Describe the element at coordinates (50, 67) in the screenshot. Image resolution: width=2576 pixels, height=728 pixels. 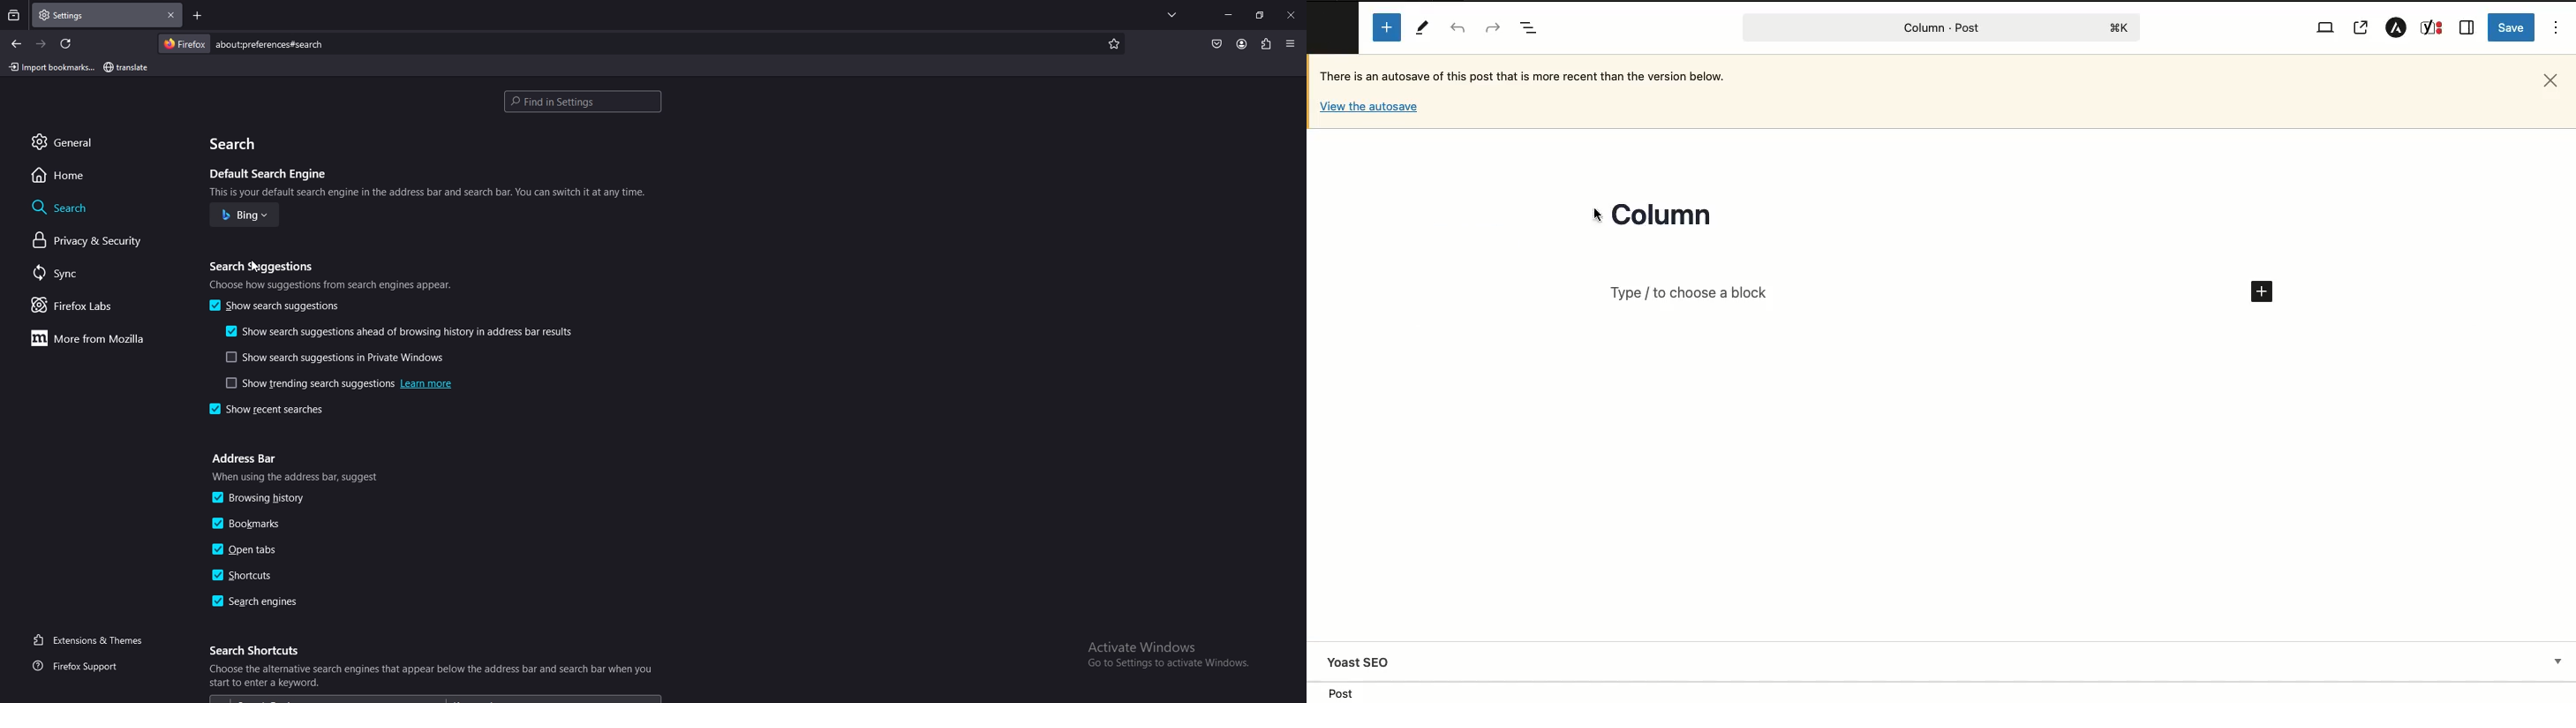
I see `import bookmark` at that location.